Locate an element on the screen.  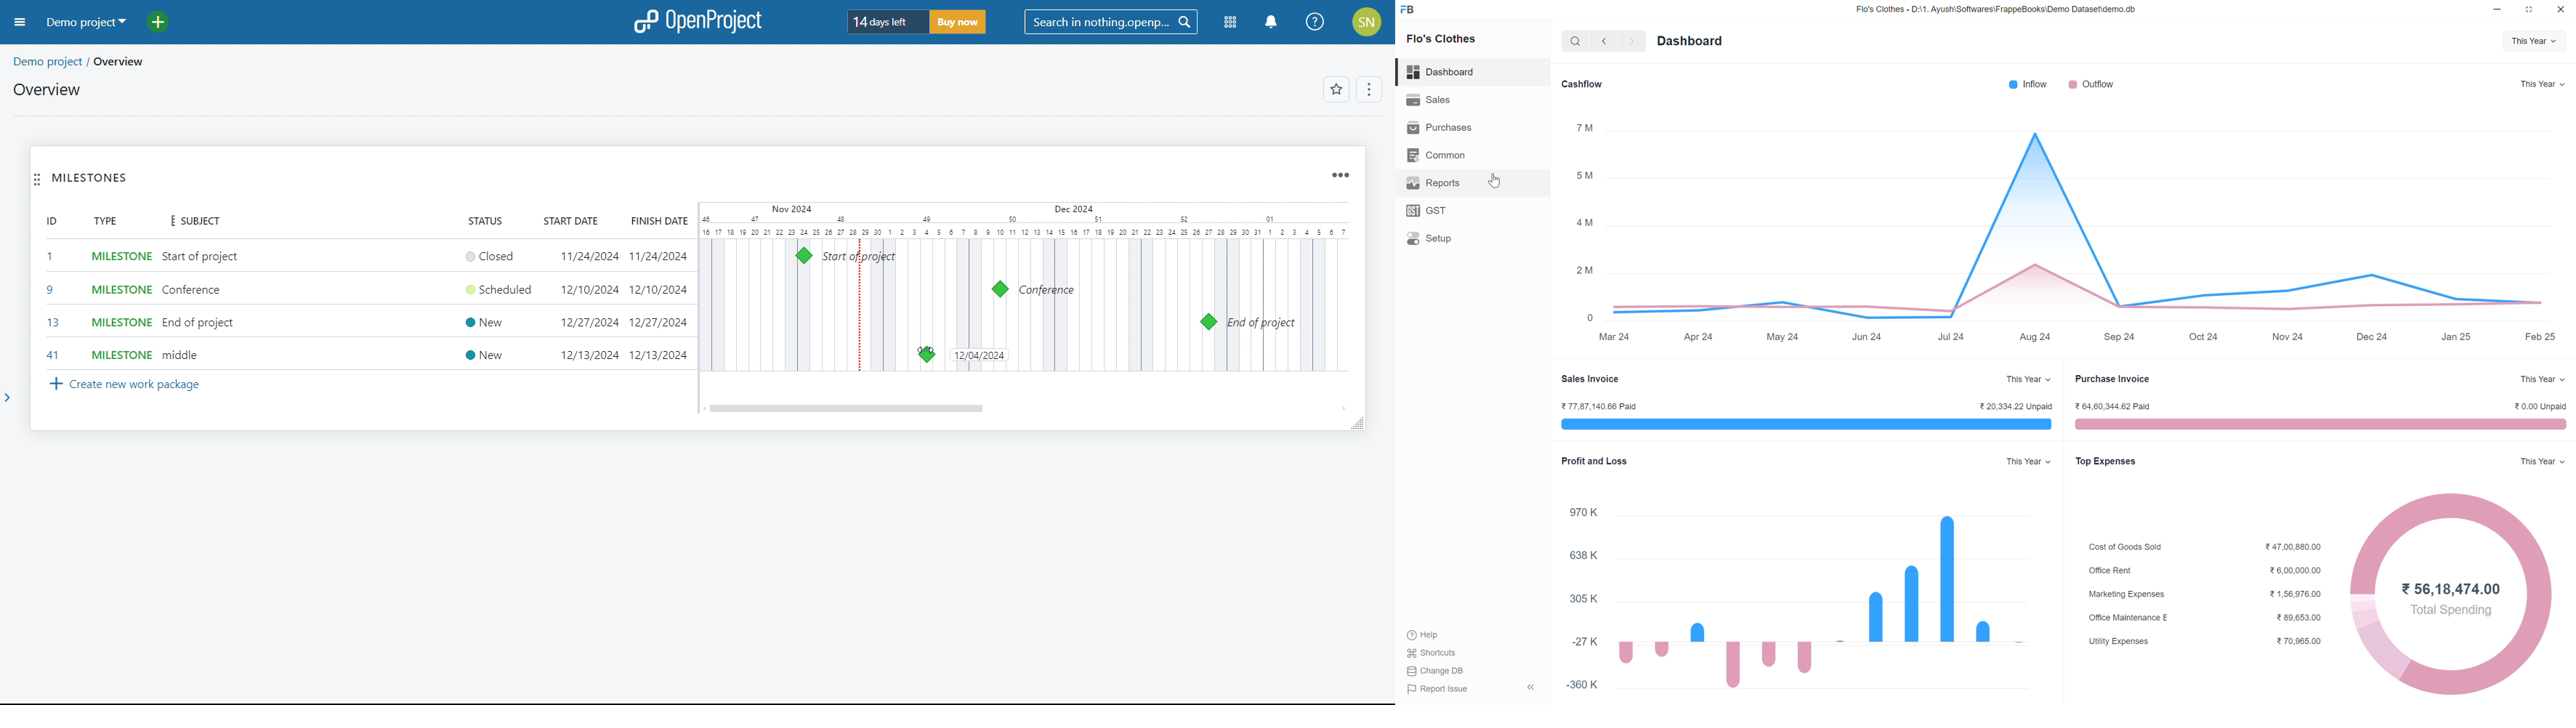
77,87,140.66 Paid is located at coordinates (1608, 407).